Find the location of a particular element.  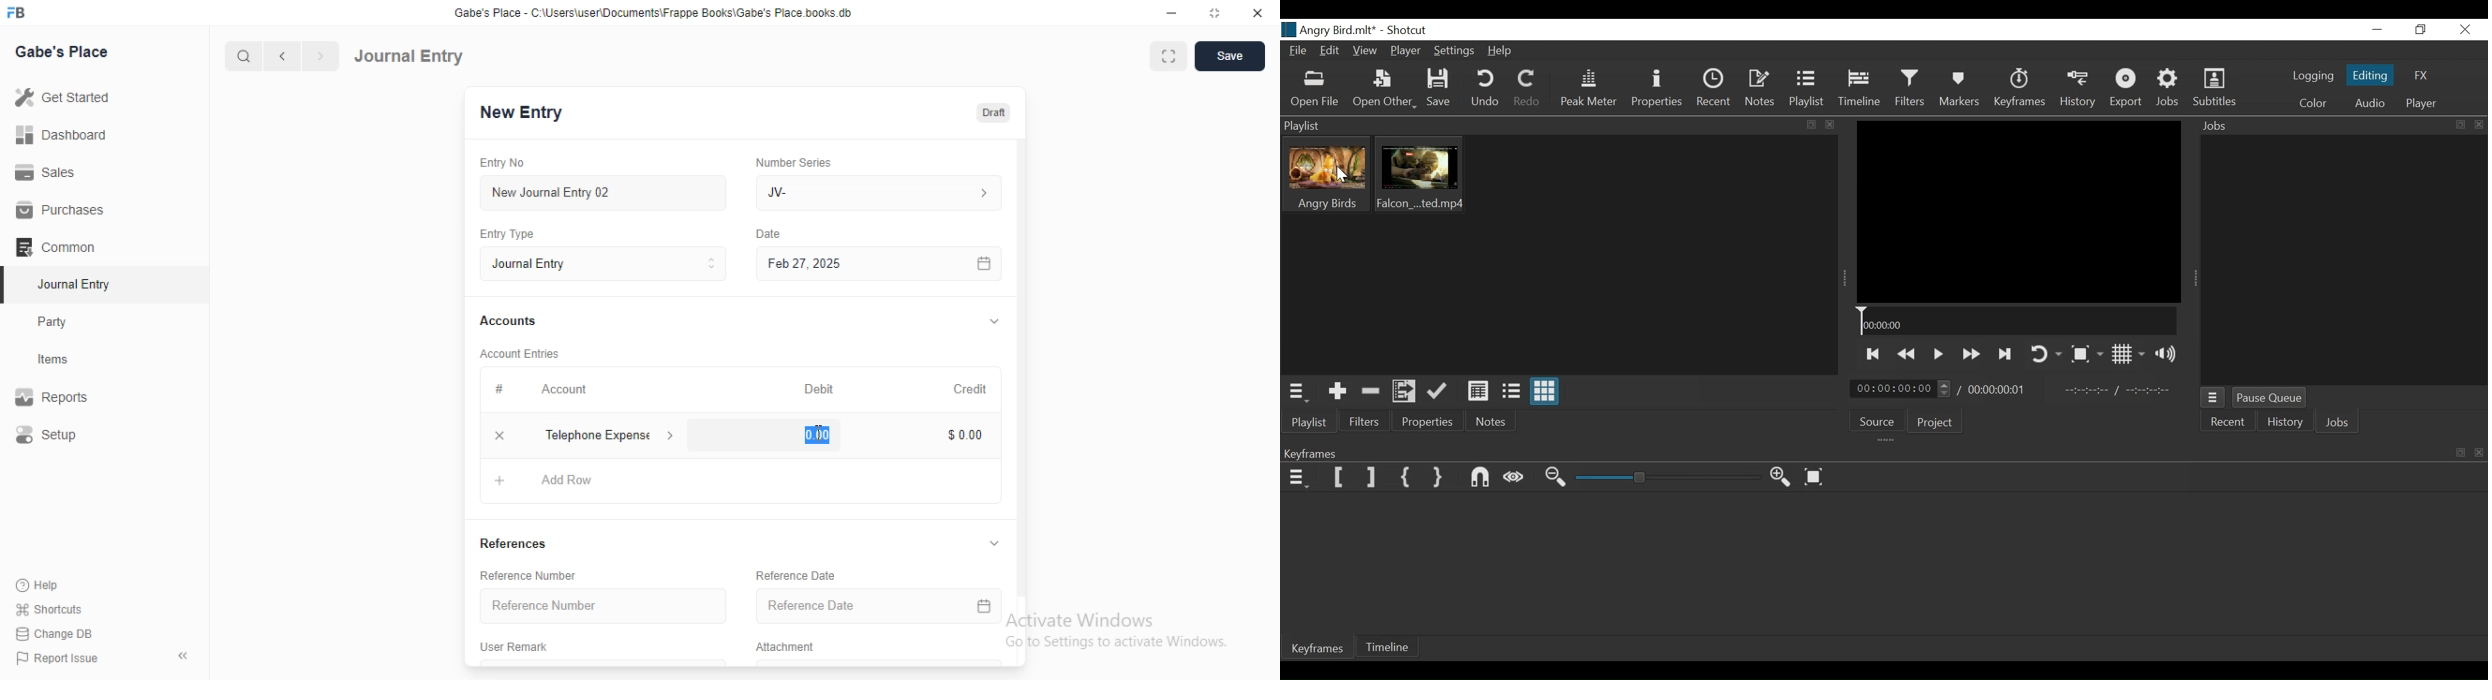

IV- is located at coordinates (877, 192).